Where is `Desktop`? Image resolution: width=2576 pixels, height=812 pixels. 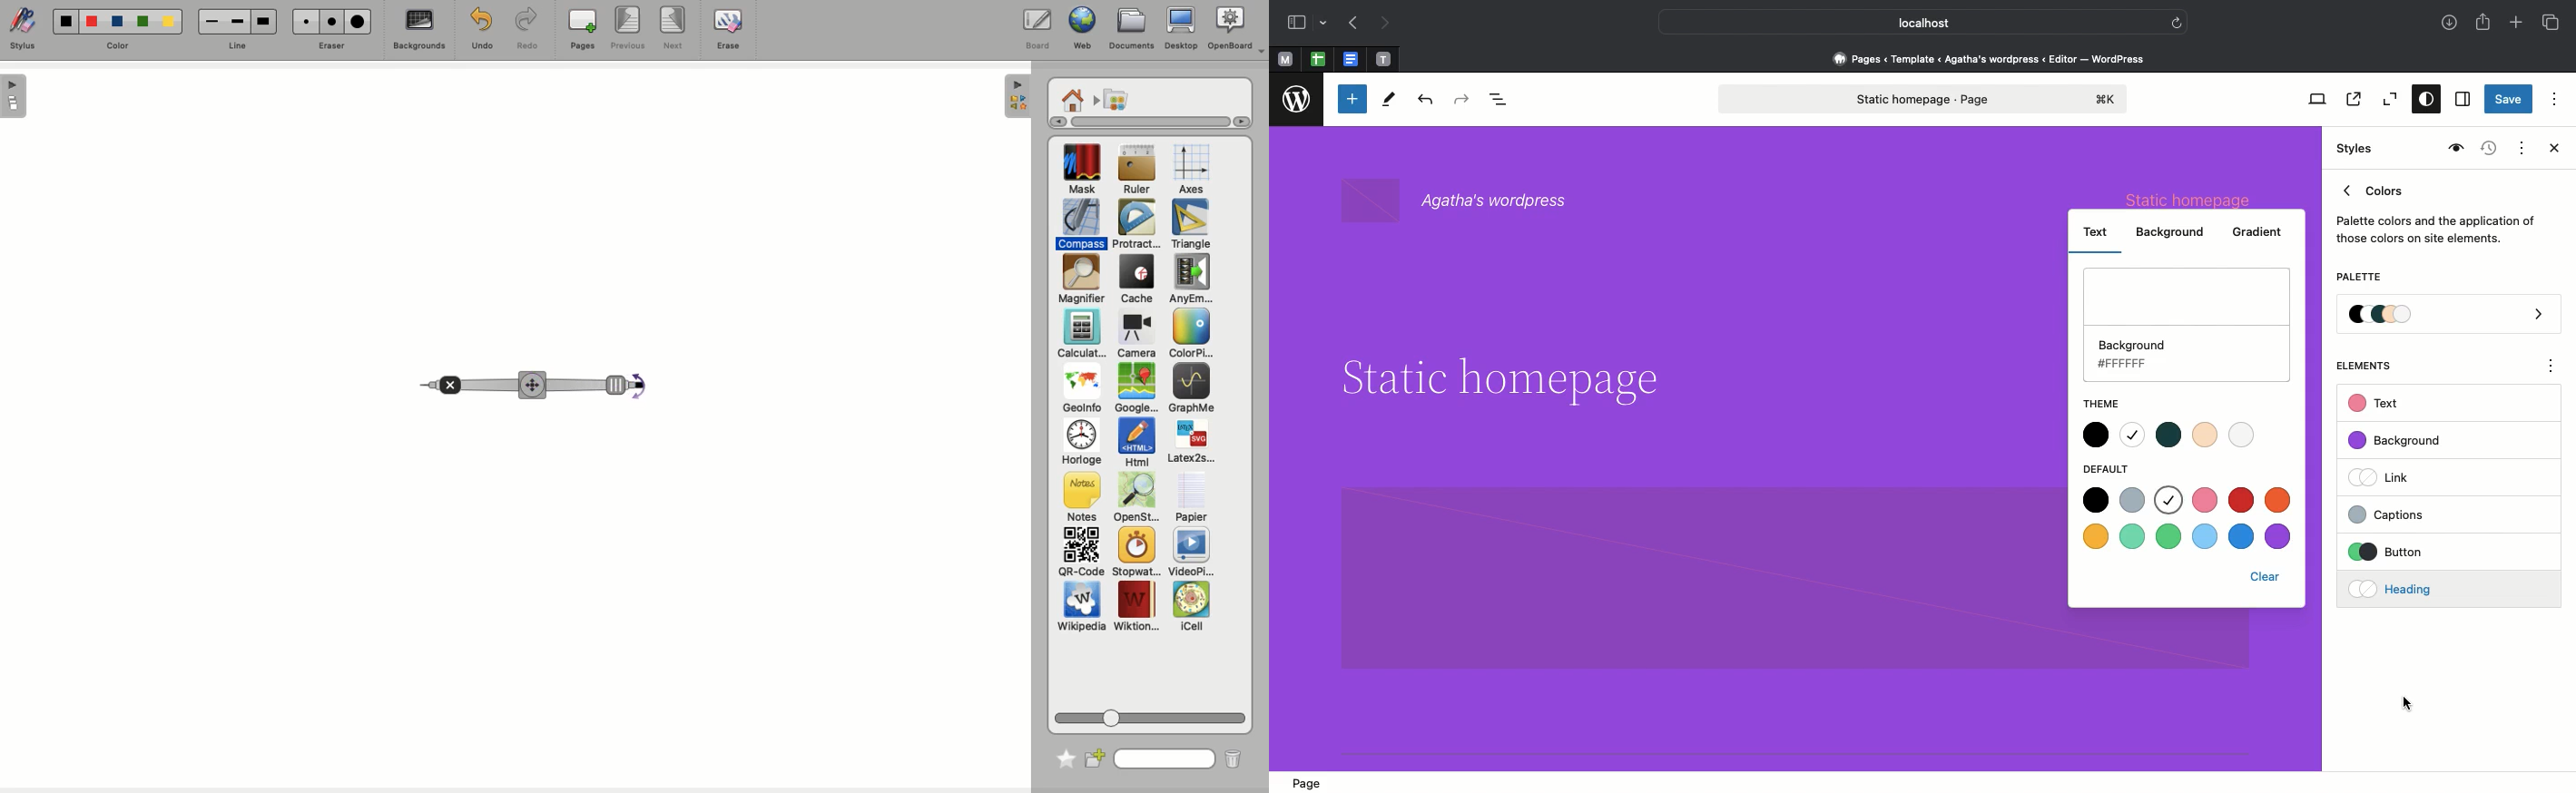 Desktop is located at coordinates (1181, 32).